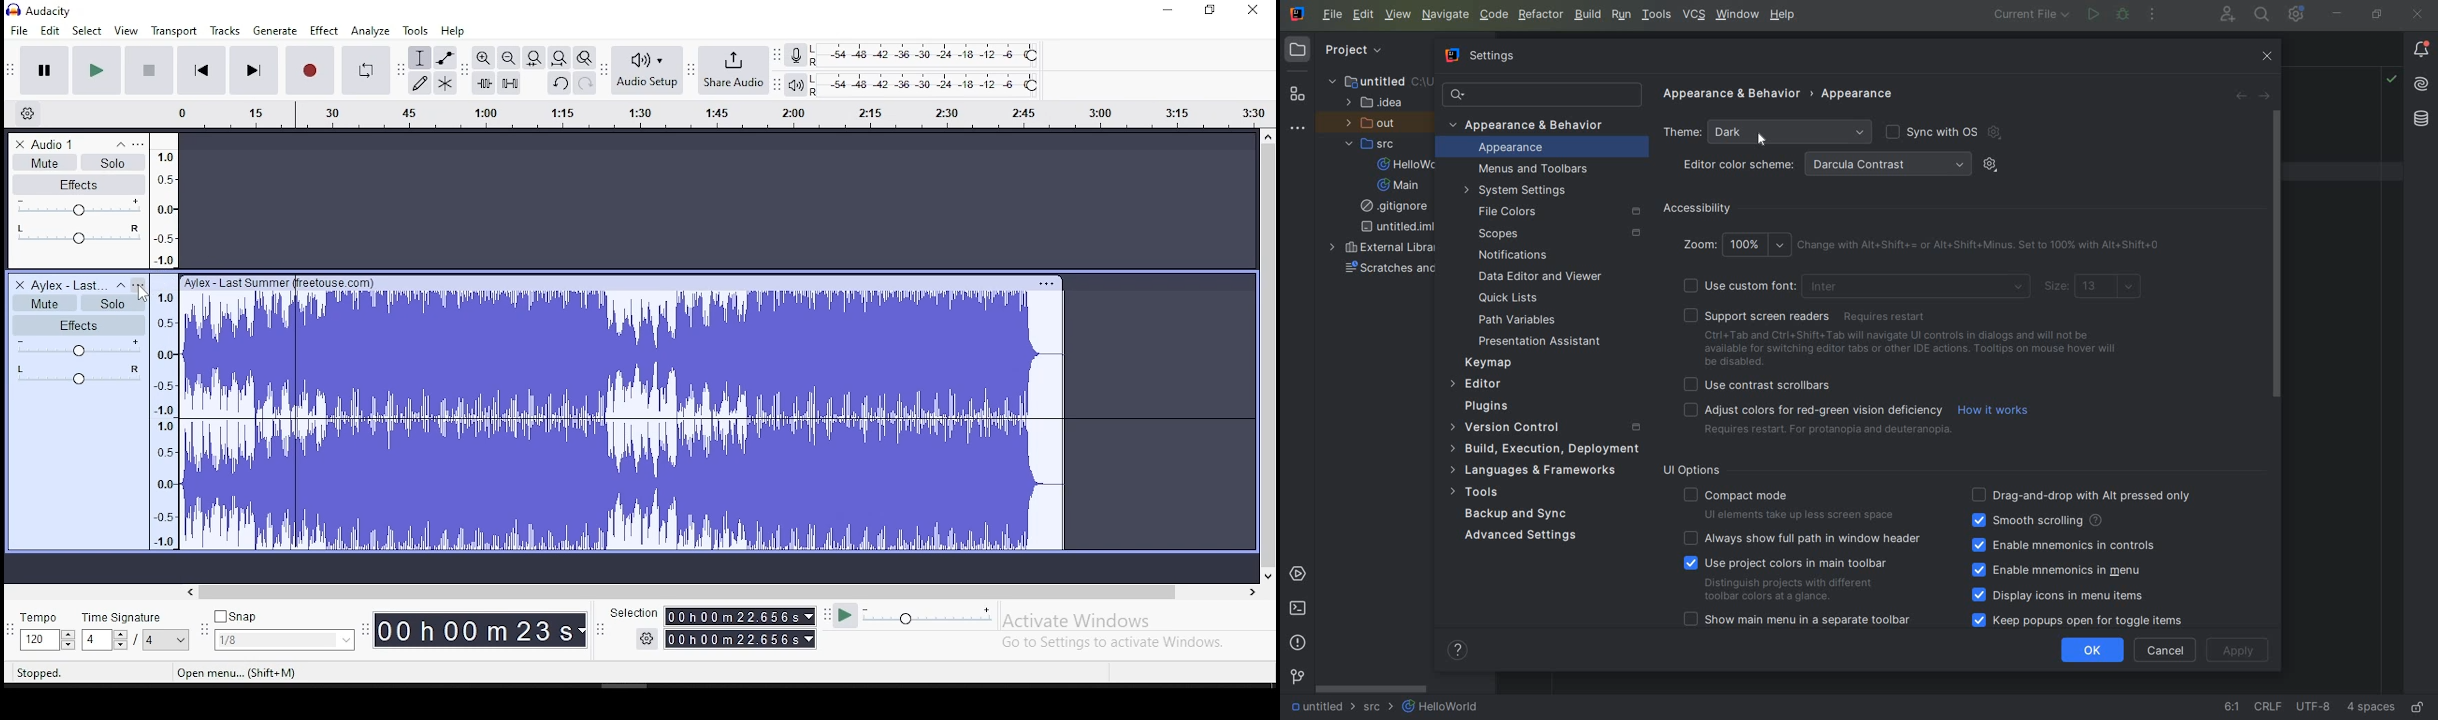 The image size is (2464, 728). What do you see at coordinates (420, 83) in the screenshot?
I see `draw tool` at bounding box center [420, 83].